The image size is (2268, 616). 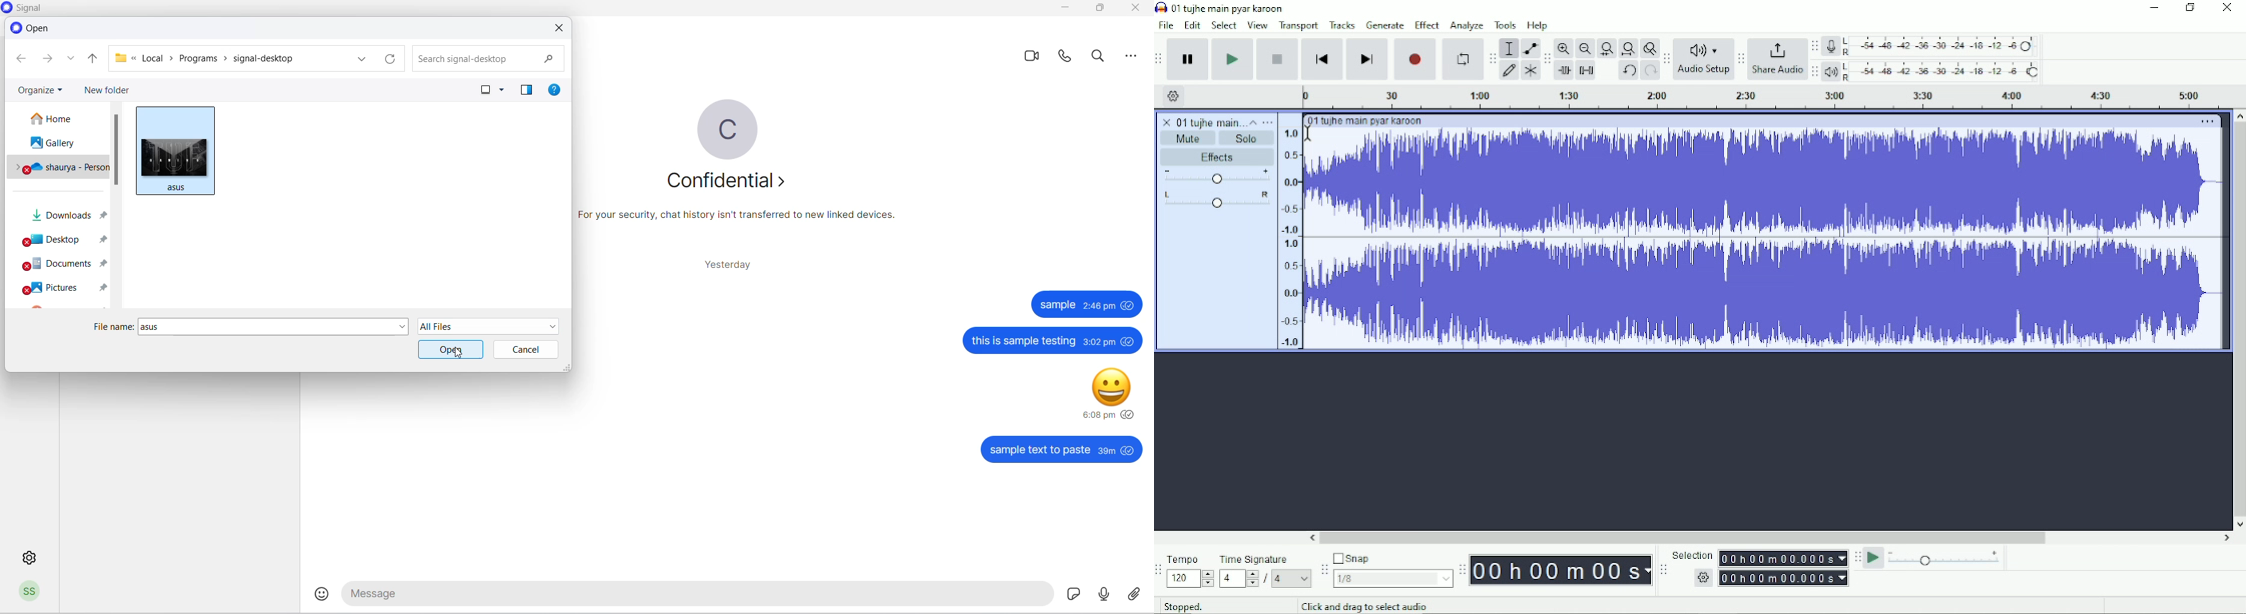 What do you see at coordinates (31, 594) in the screenshot?
I see `profile` at bounding box center [31, 594].